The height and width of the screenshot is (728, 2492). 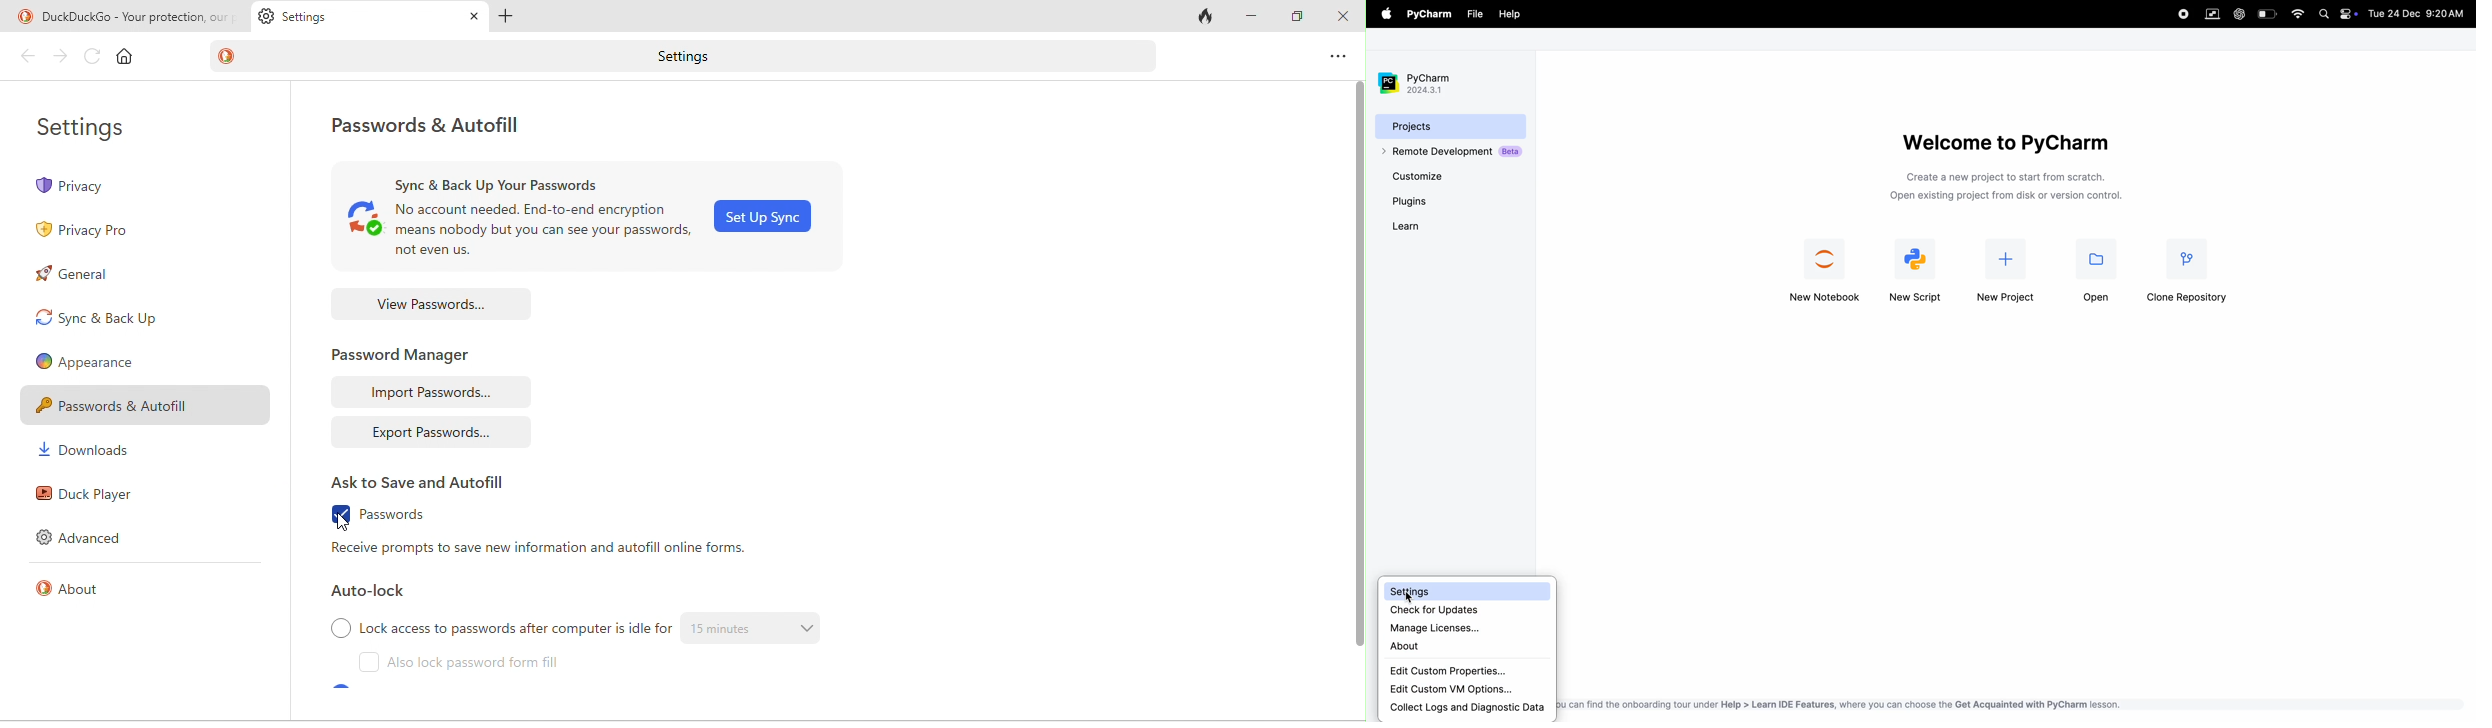 I want to click on help, so click(x=1509, y=15).